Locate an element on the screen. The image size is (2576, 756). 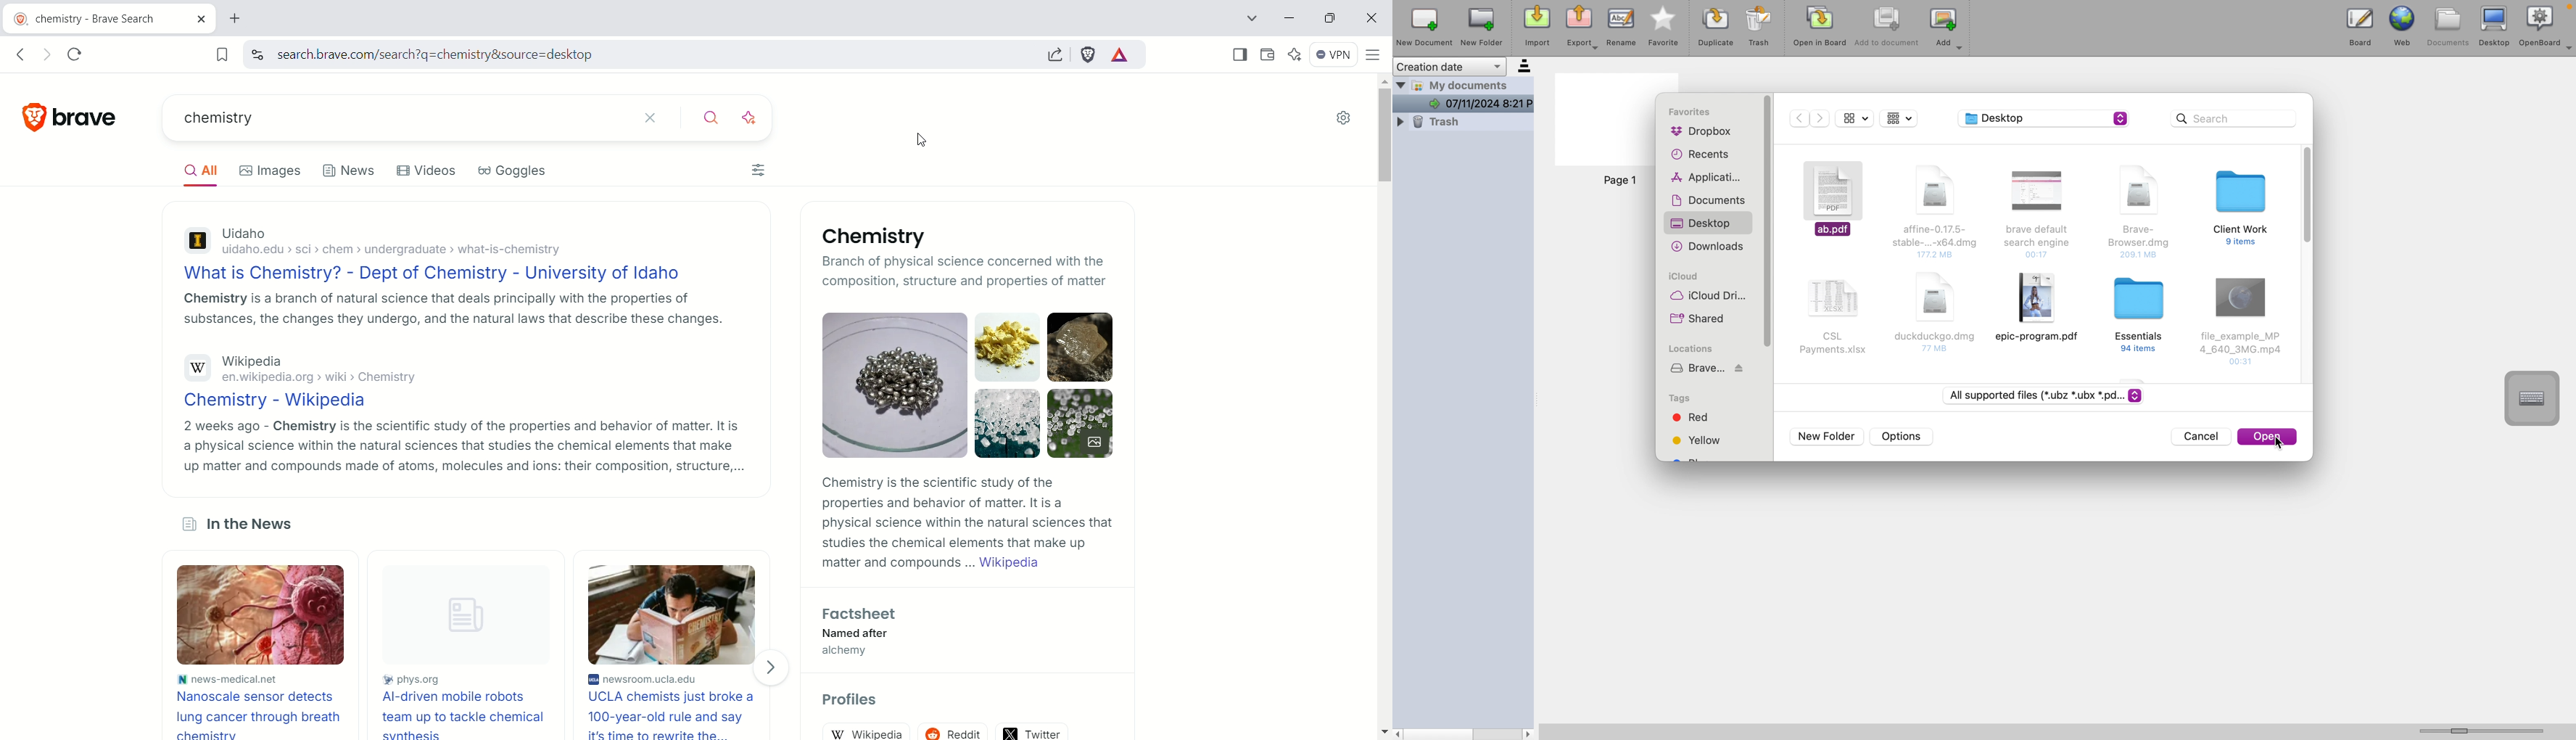
board is located at coordinates (2361, 25).